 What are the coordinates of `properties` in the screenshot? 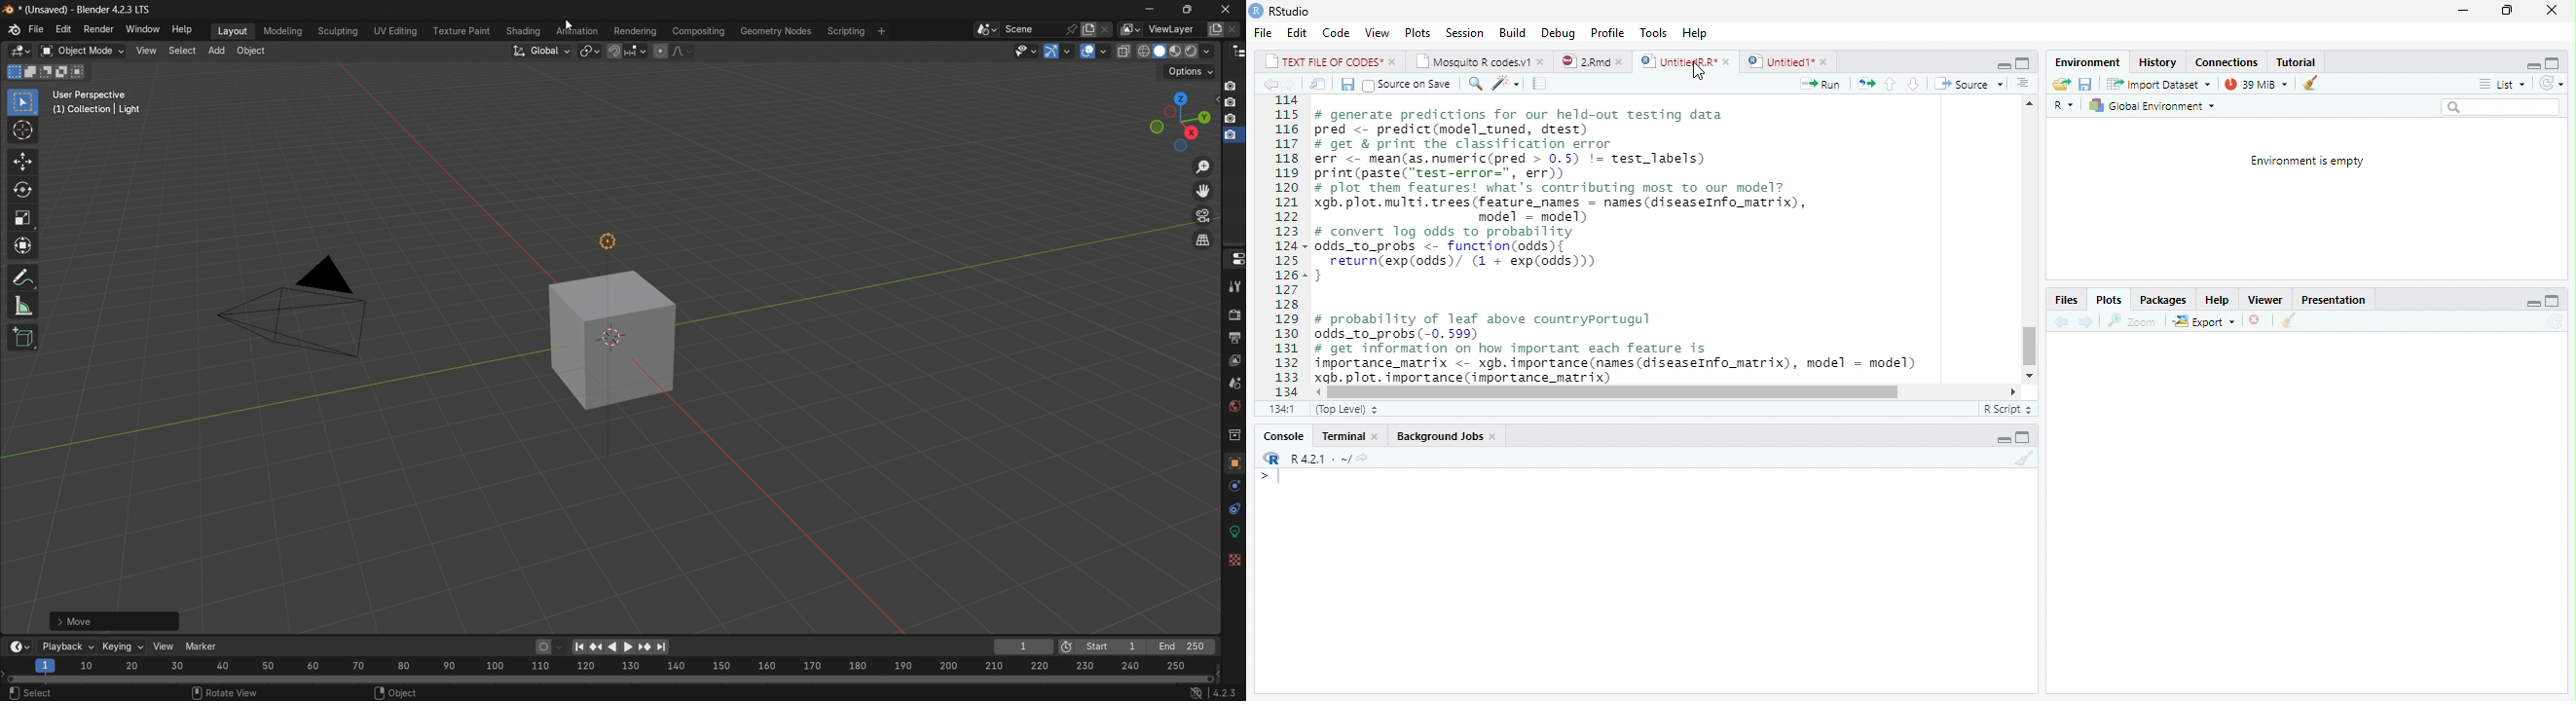 It's located at (1234, 260).